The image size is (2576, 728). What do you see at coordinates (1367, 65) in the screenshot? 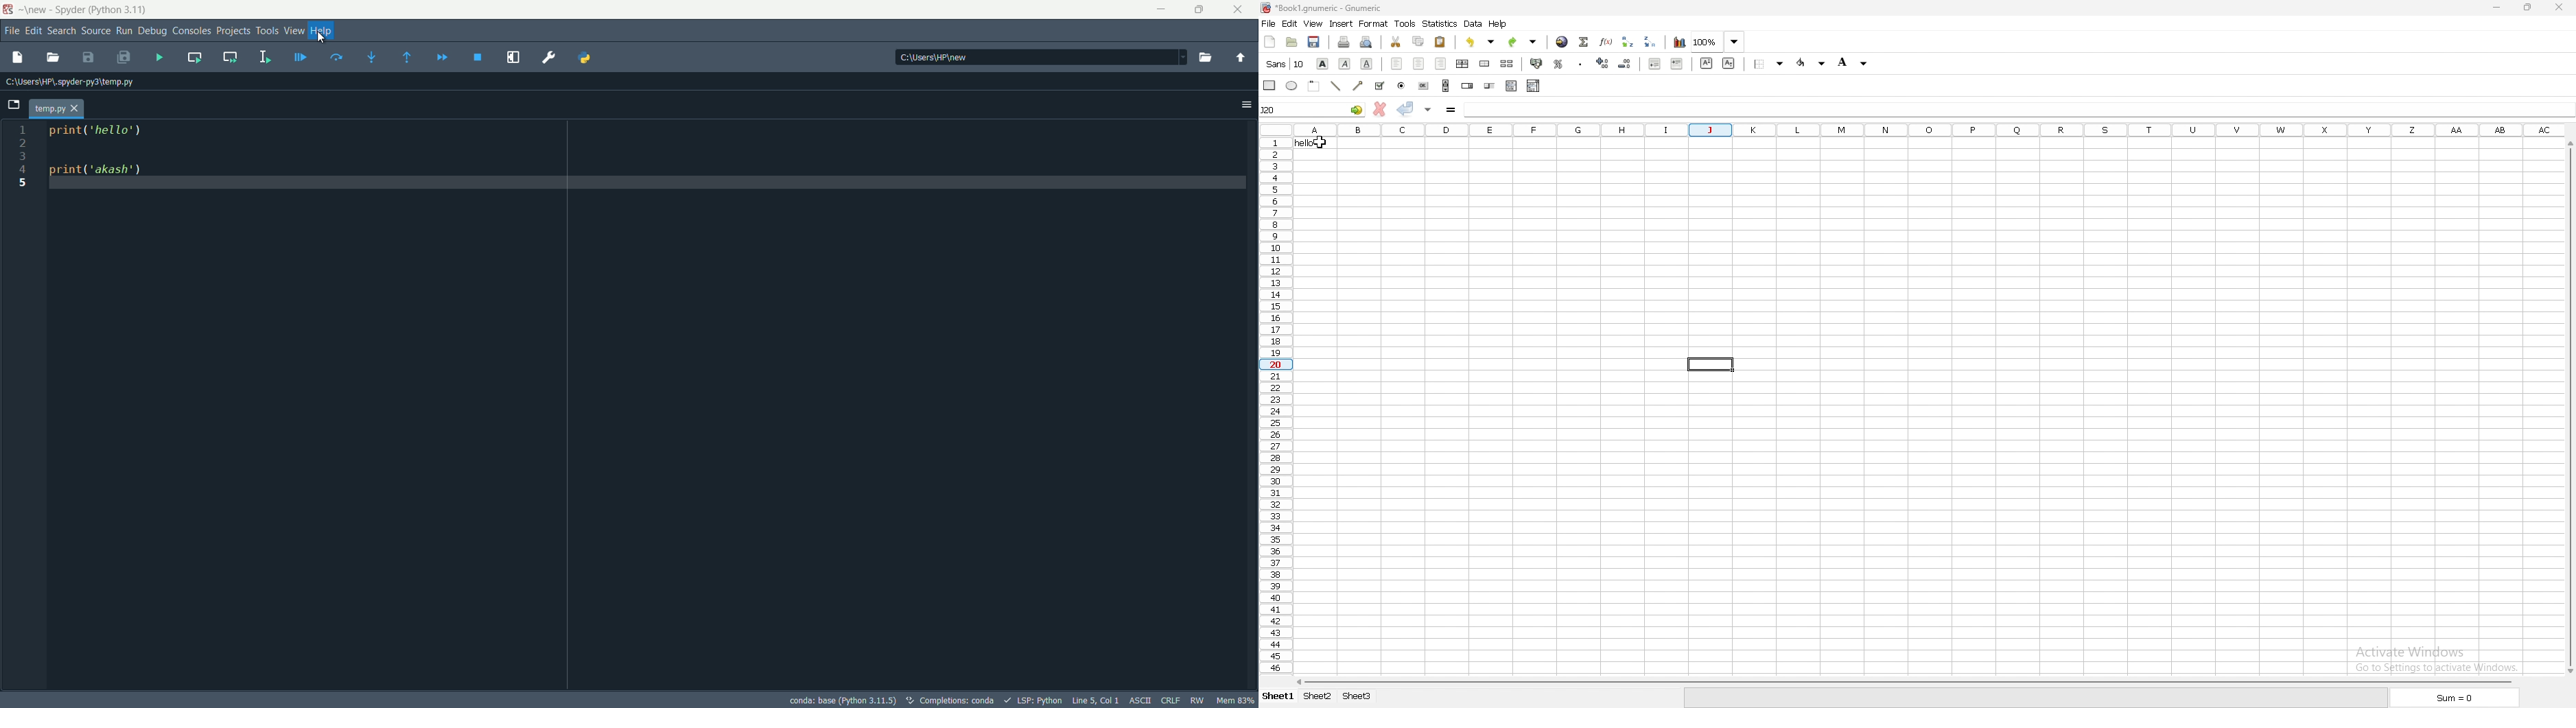
I see `underline` at bounding box center [1367, 65].